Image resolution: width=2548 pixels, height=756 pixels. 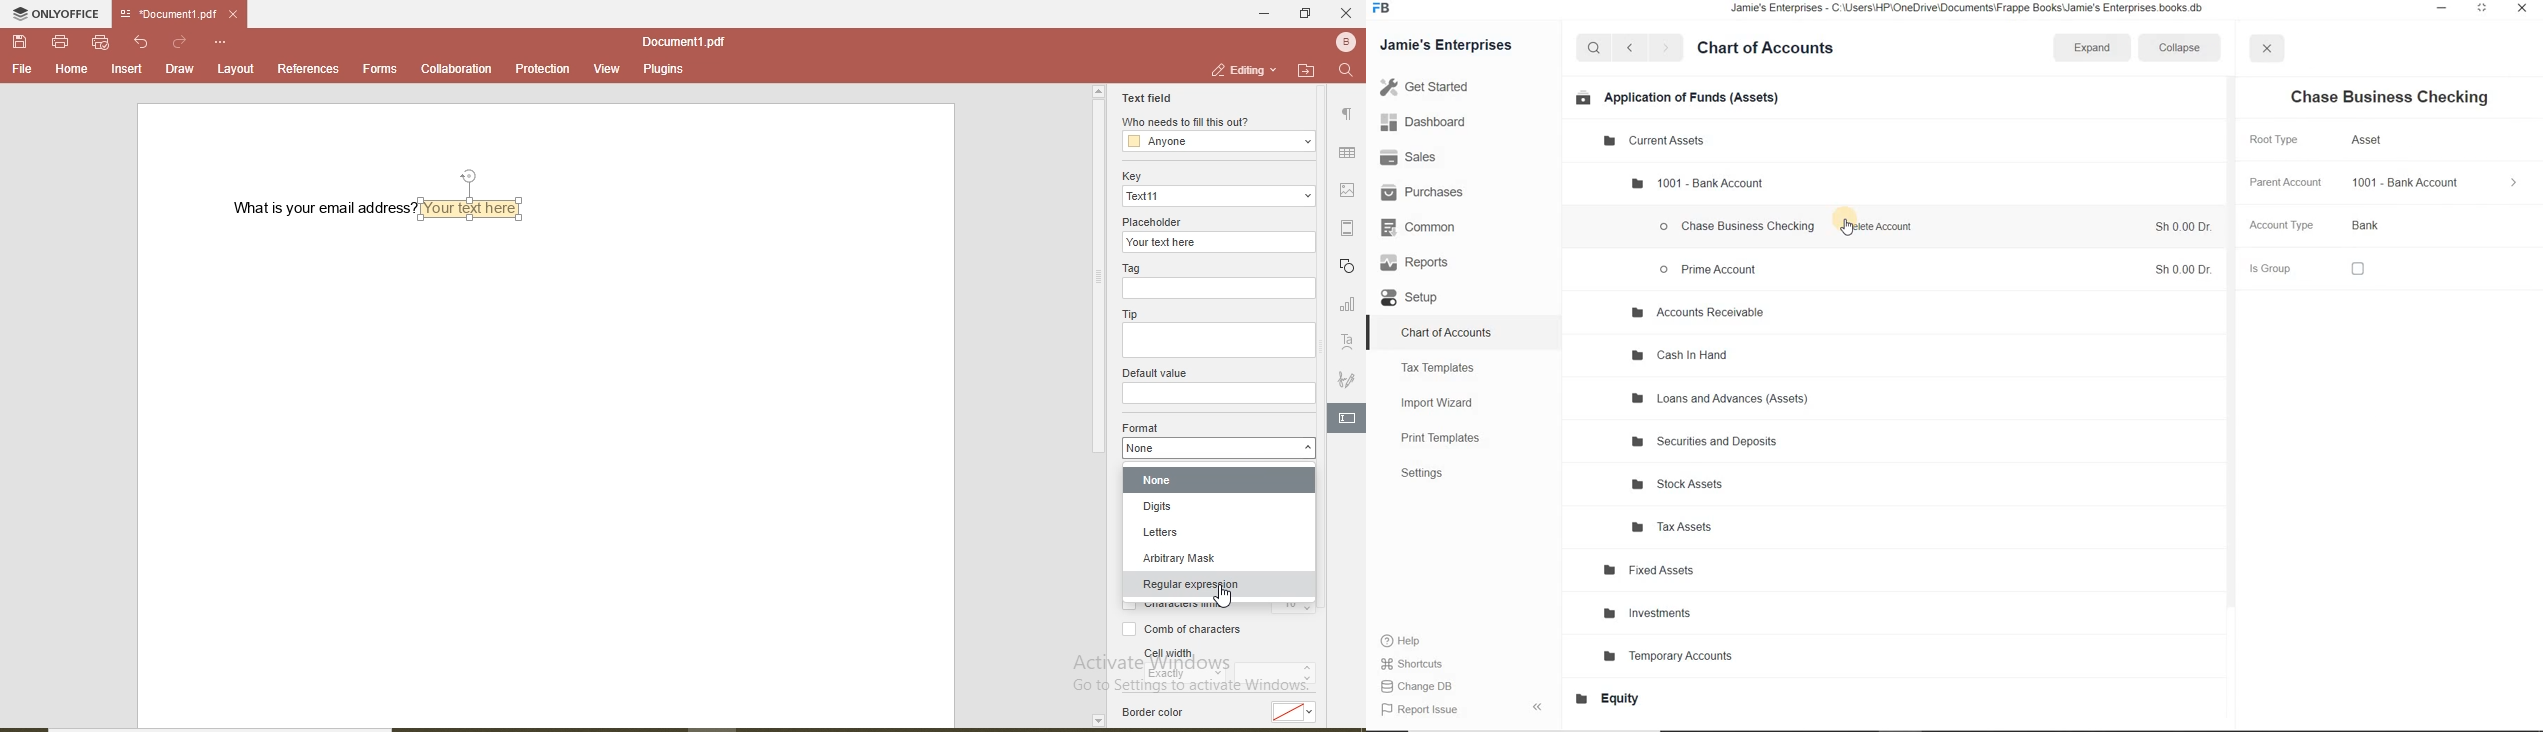 I want to click on Delete Account, so click(x=1883, y=227).